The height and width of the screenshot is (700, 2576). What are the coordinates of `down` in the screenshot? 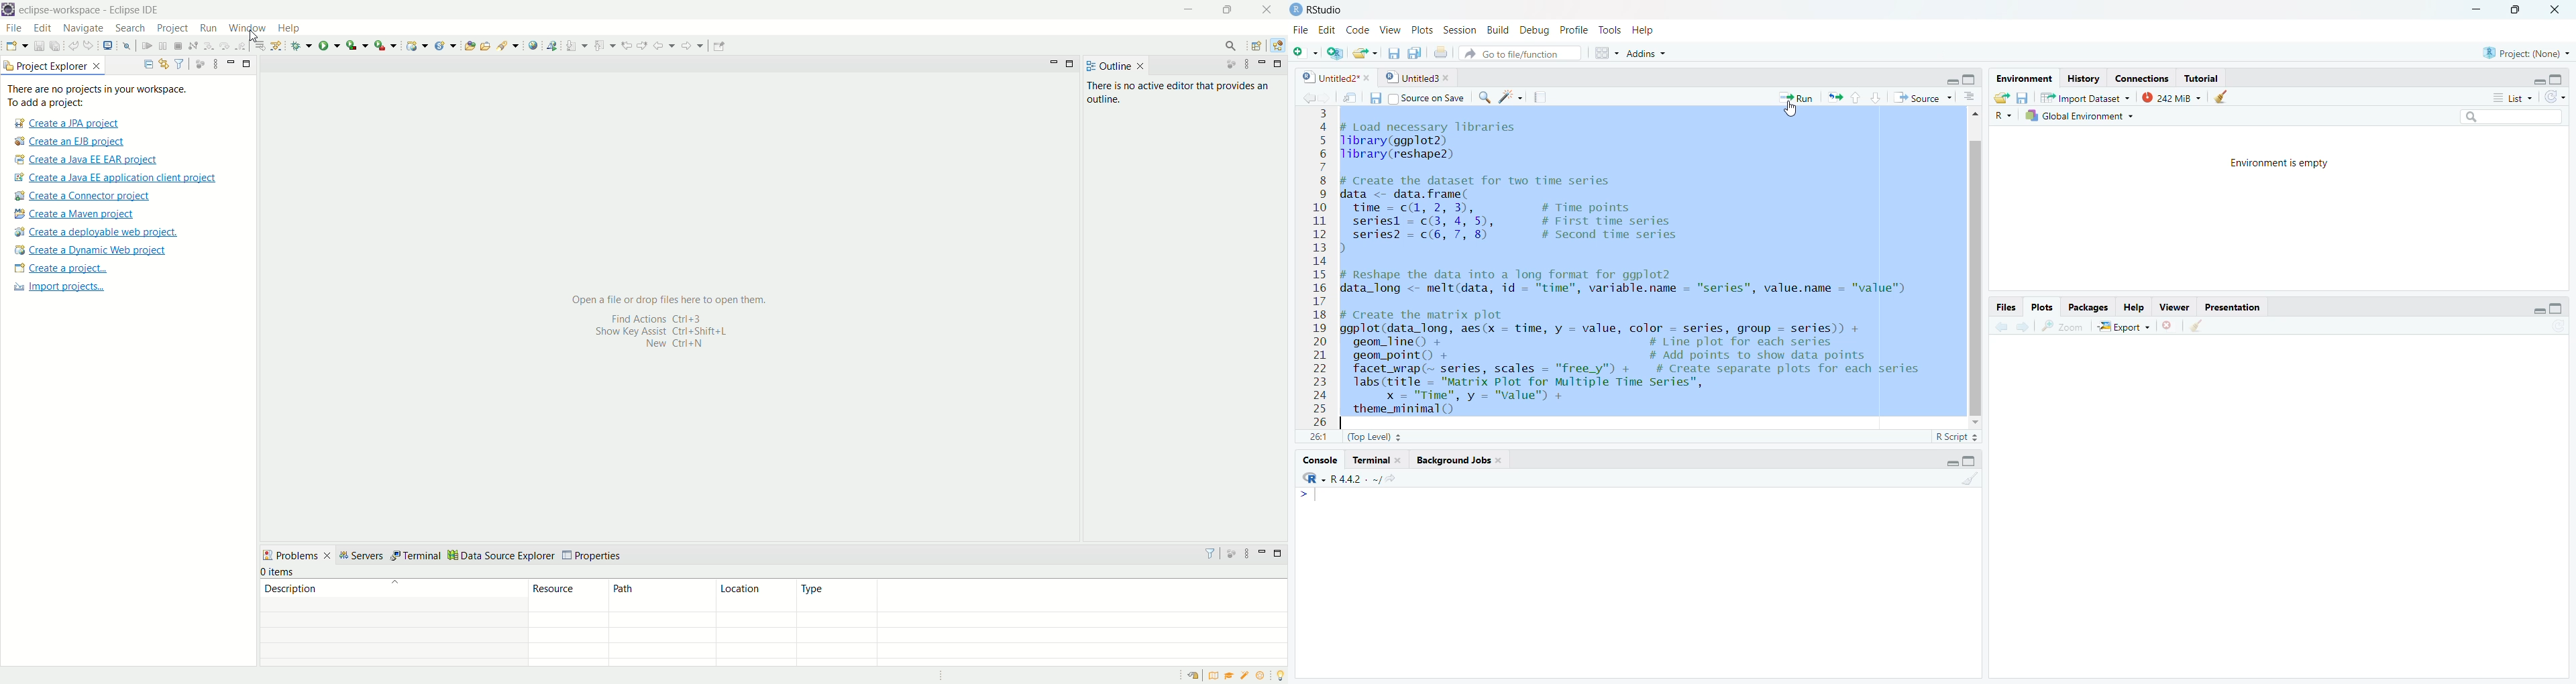 It's located at (1874, 97).